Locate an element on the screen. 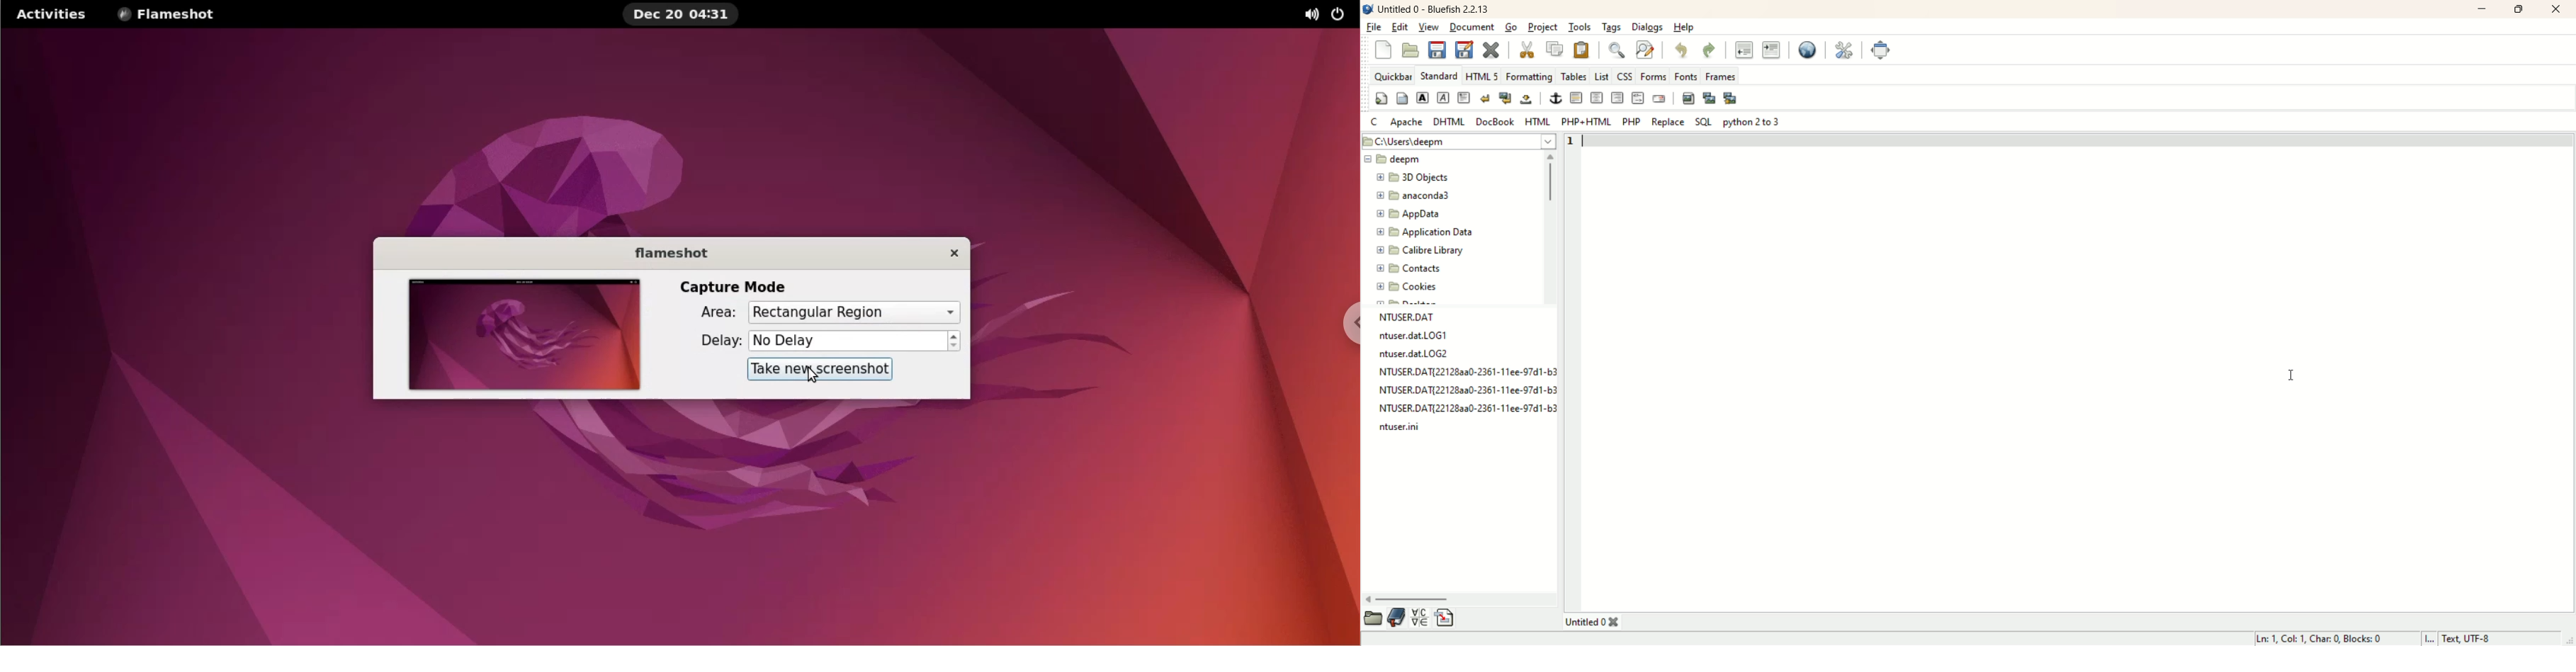  frames is located at coordinates (1722, 77).